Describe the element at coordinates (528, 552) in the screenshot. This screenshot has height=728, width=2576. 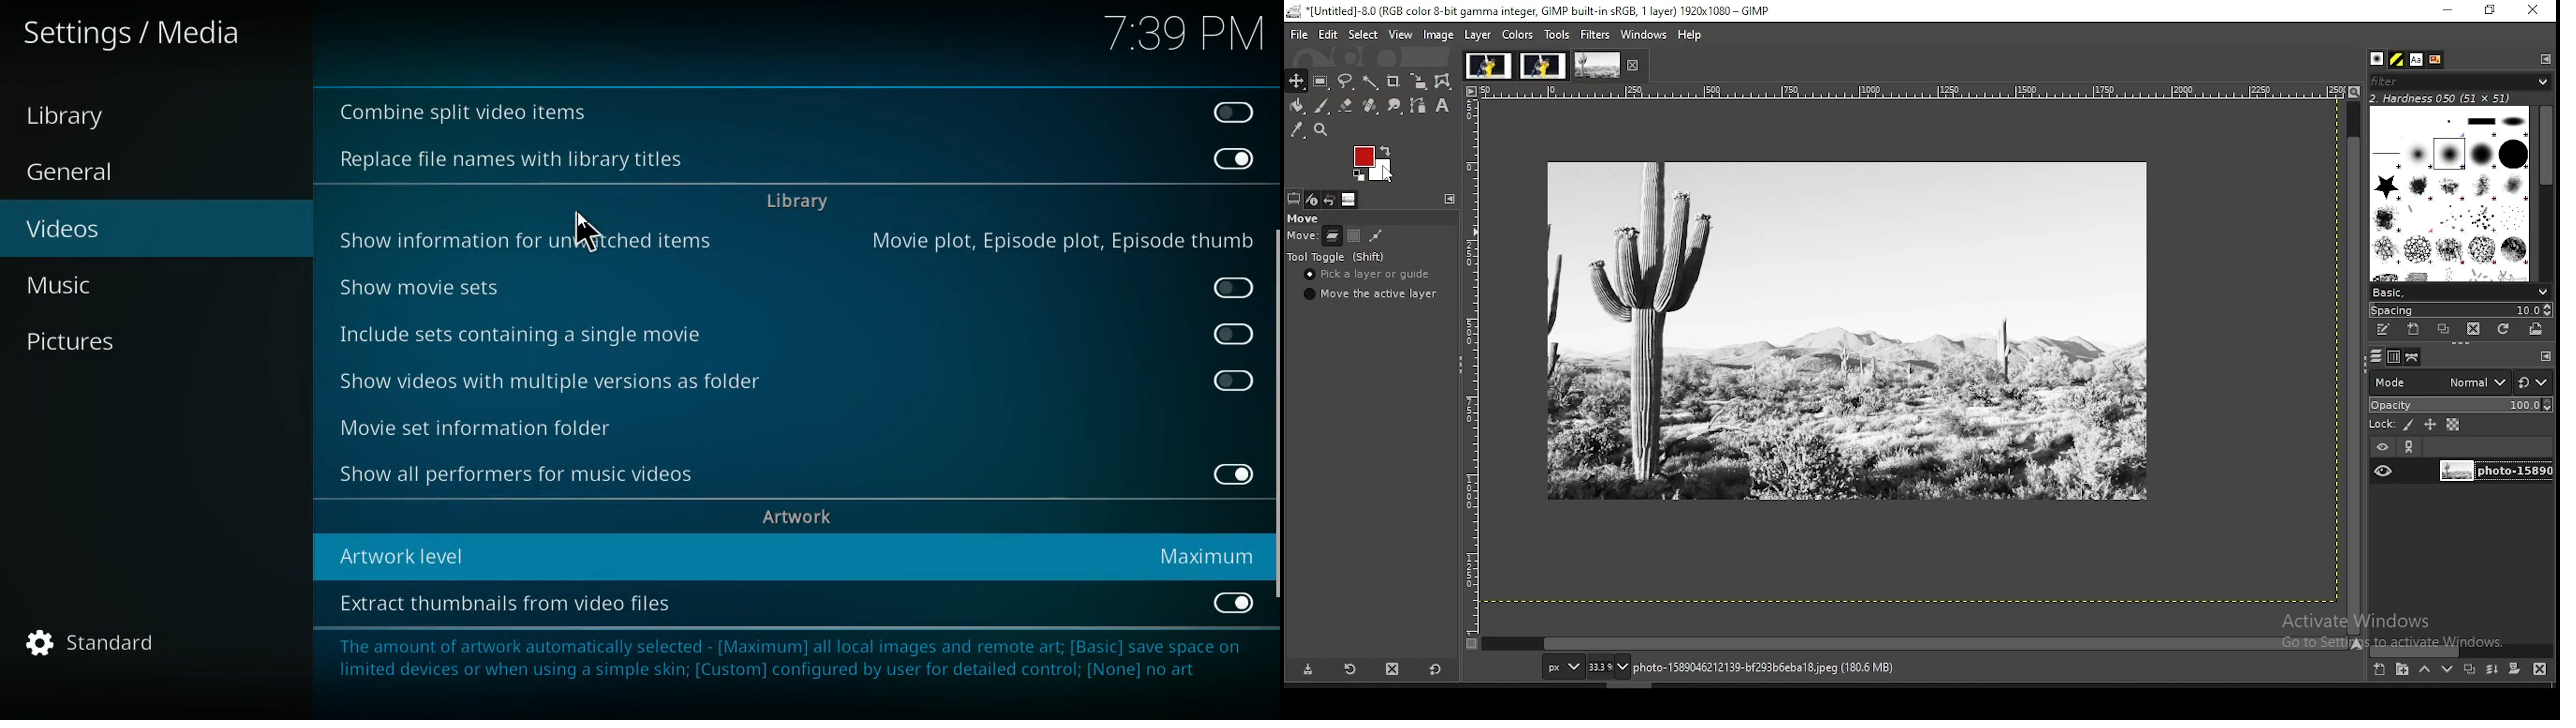
I see `Artwork level` at that location.